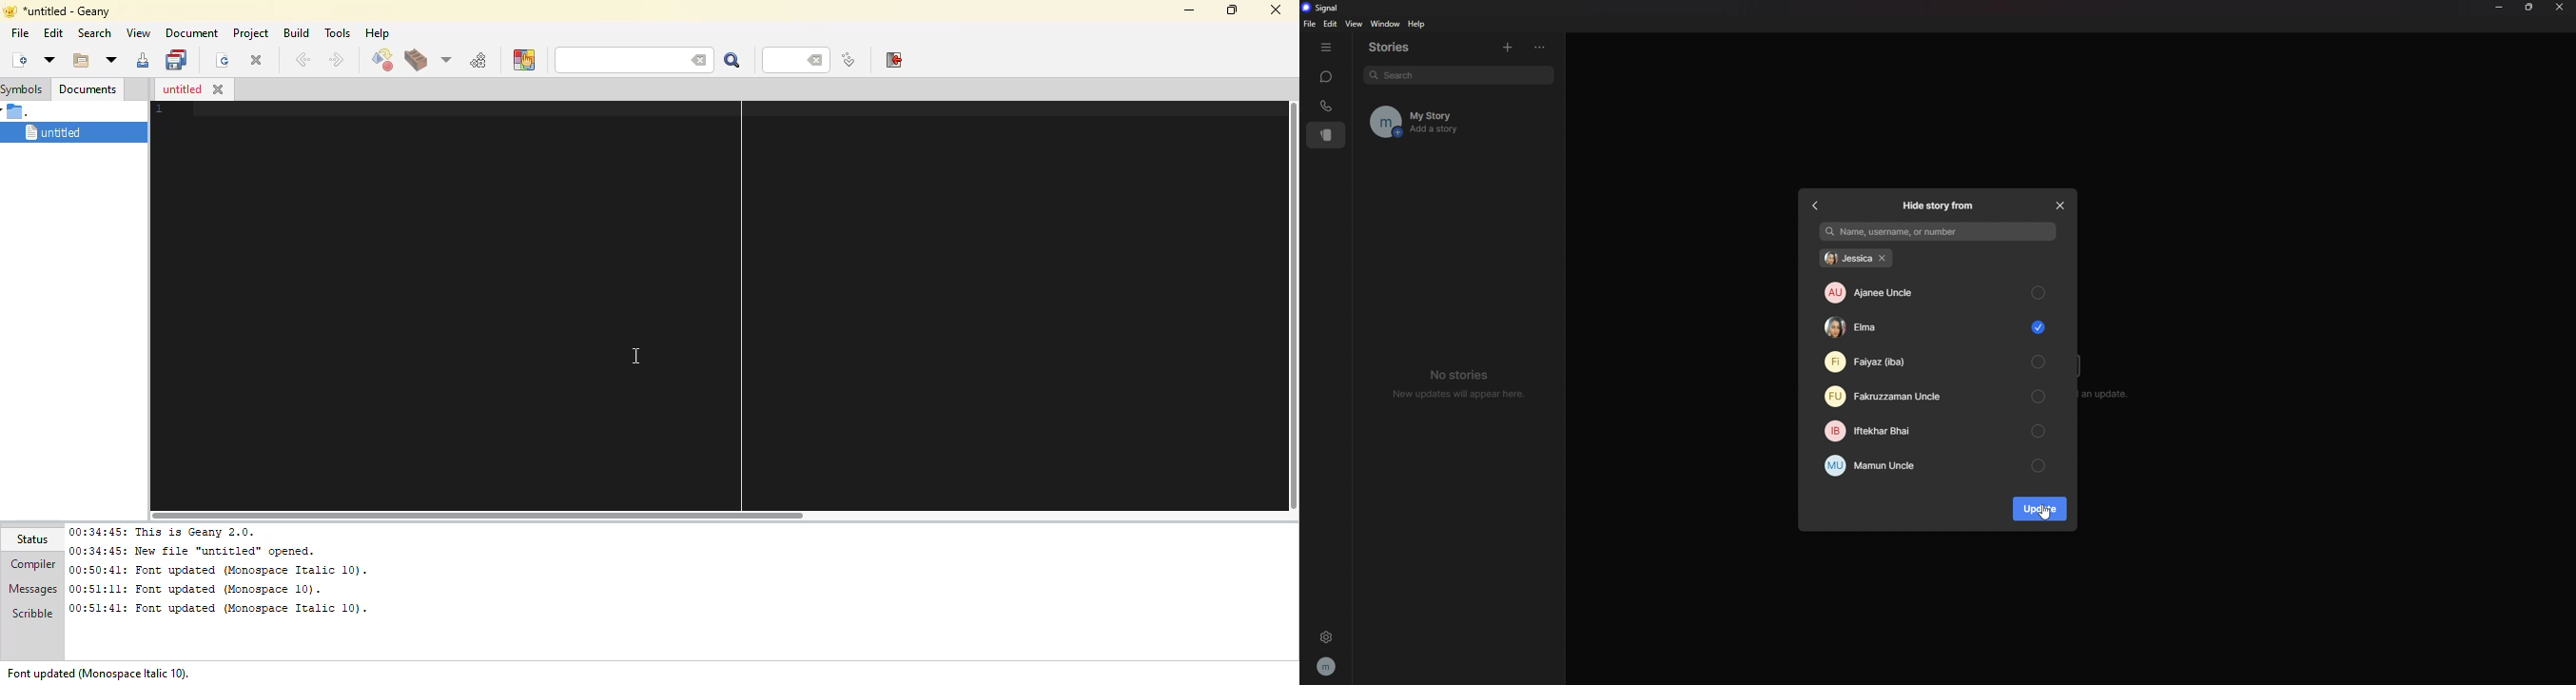  Describe the element at coordinates (731, 60) in the screenshot. I see `search` at that location.